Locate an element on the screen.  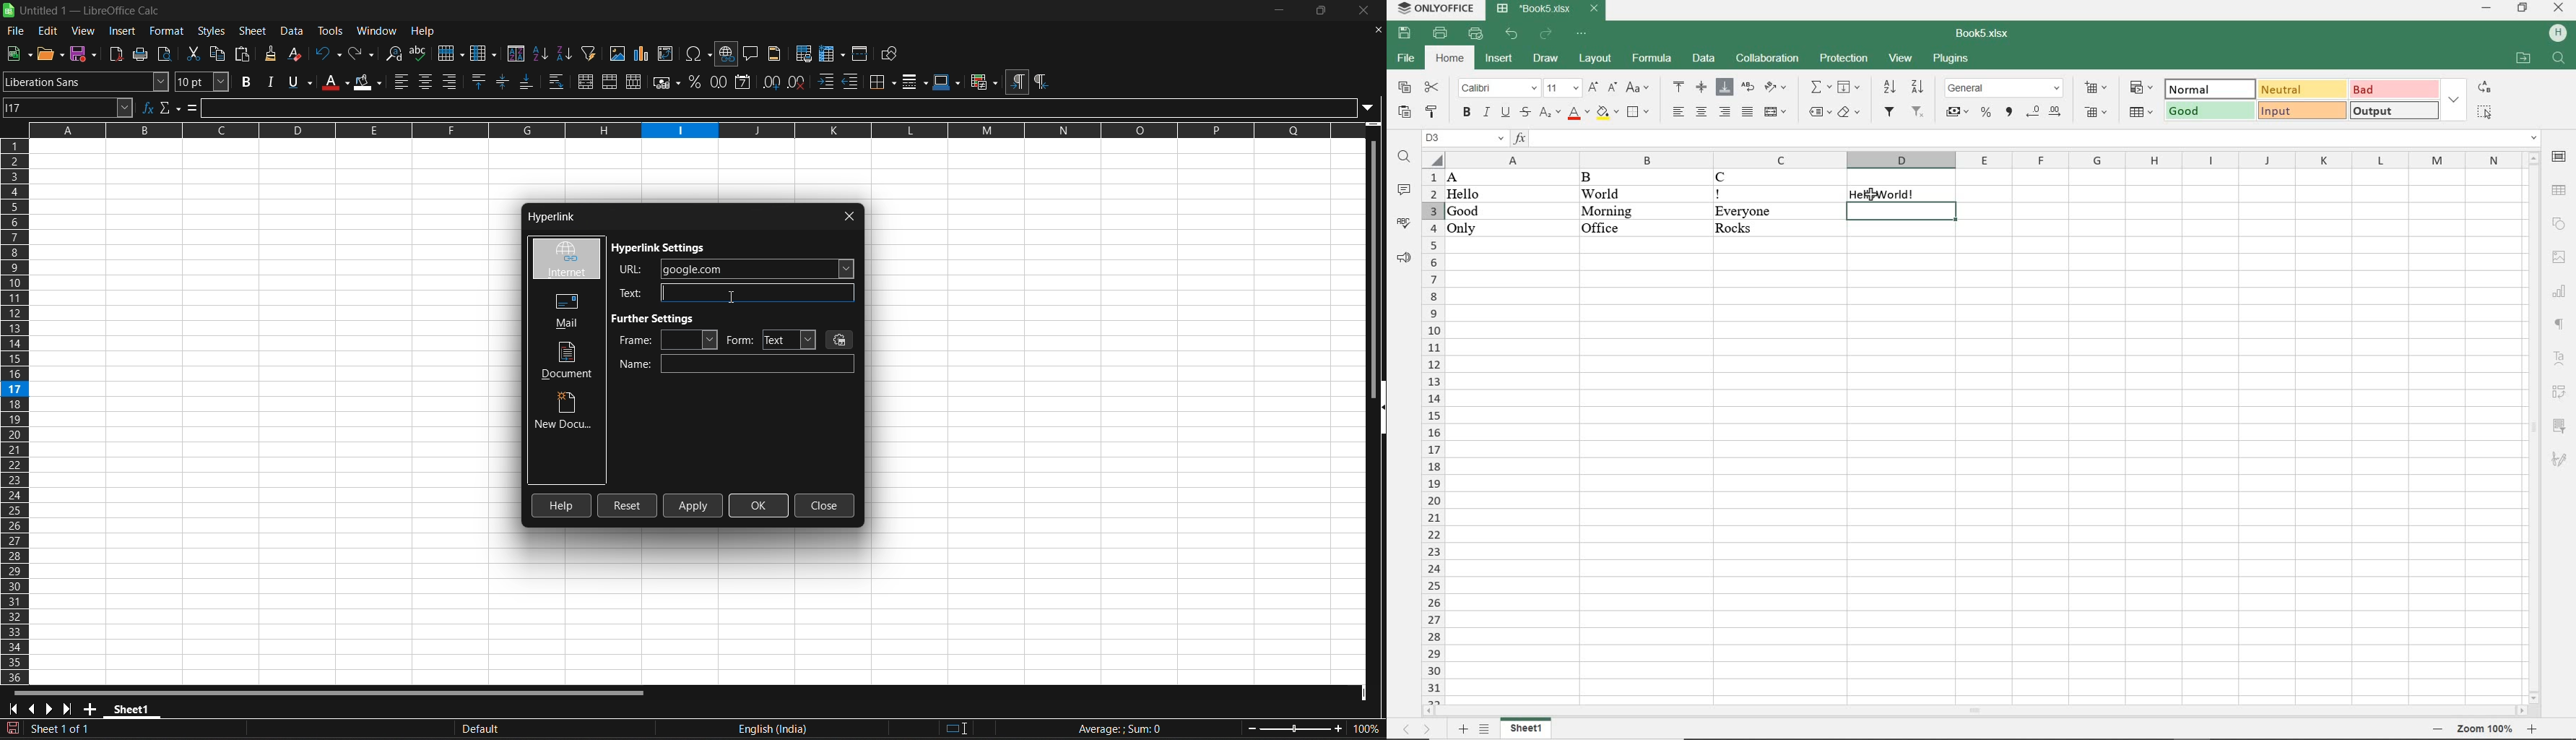
CONDITIONAL FORMATTING is located at coordinates (2142, 88).